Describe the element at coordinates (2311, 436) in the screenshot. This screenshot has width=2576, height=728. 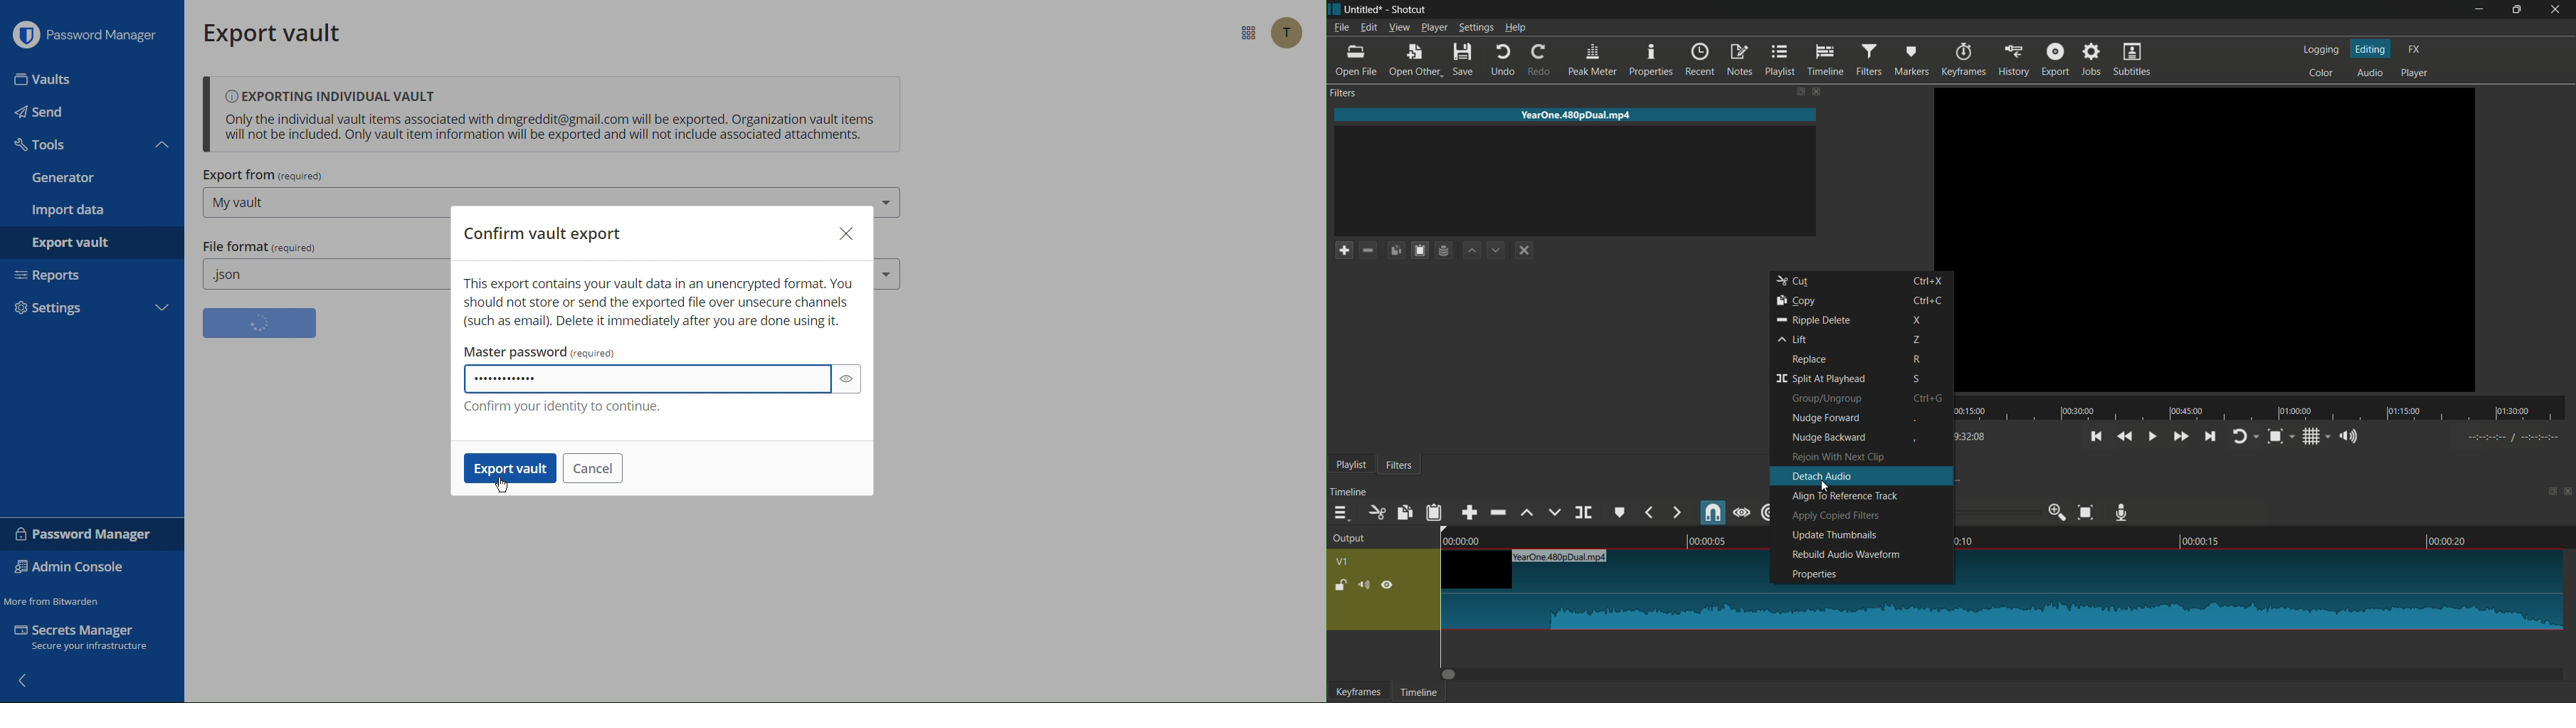
I see `toggle grid` at that location.